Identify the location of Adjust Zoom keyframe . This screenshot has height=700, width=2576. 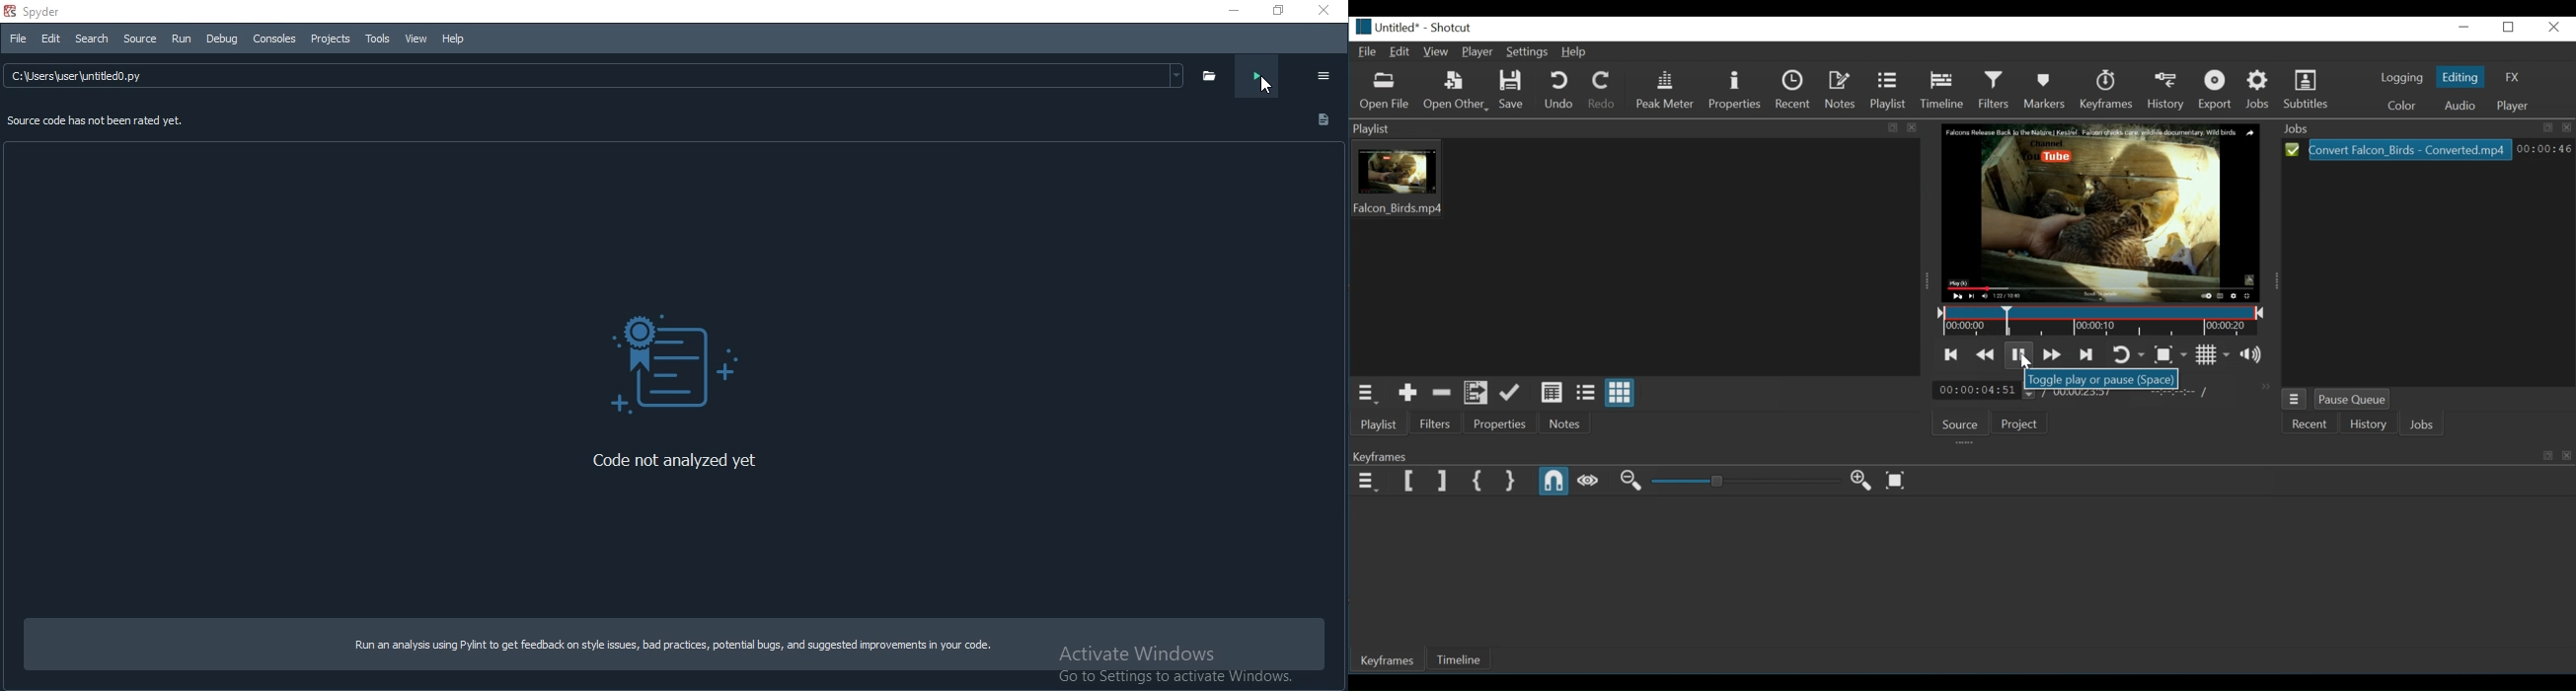
(1745, 481).